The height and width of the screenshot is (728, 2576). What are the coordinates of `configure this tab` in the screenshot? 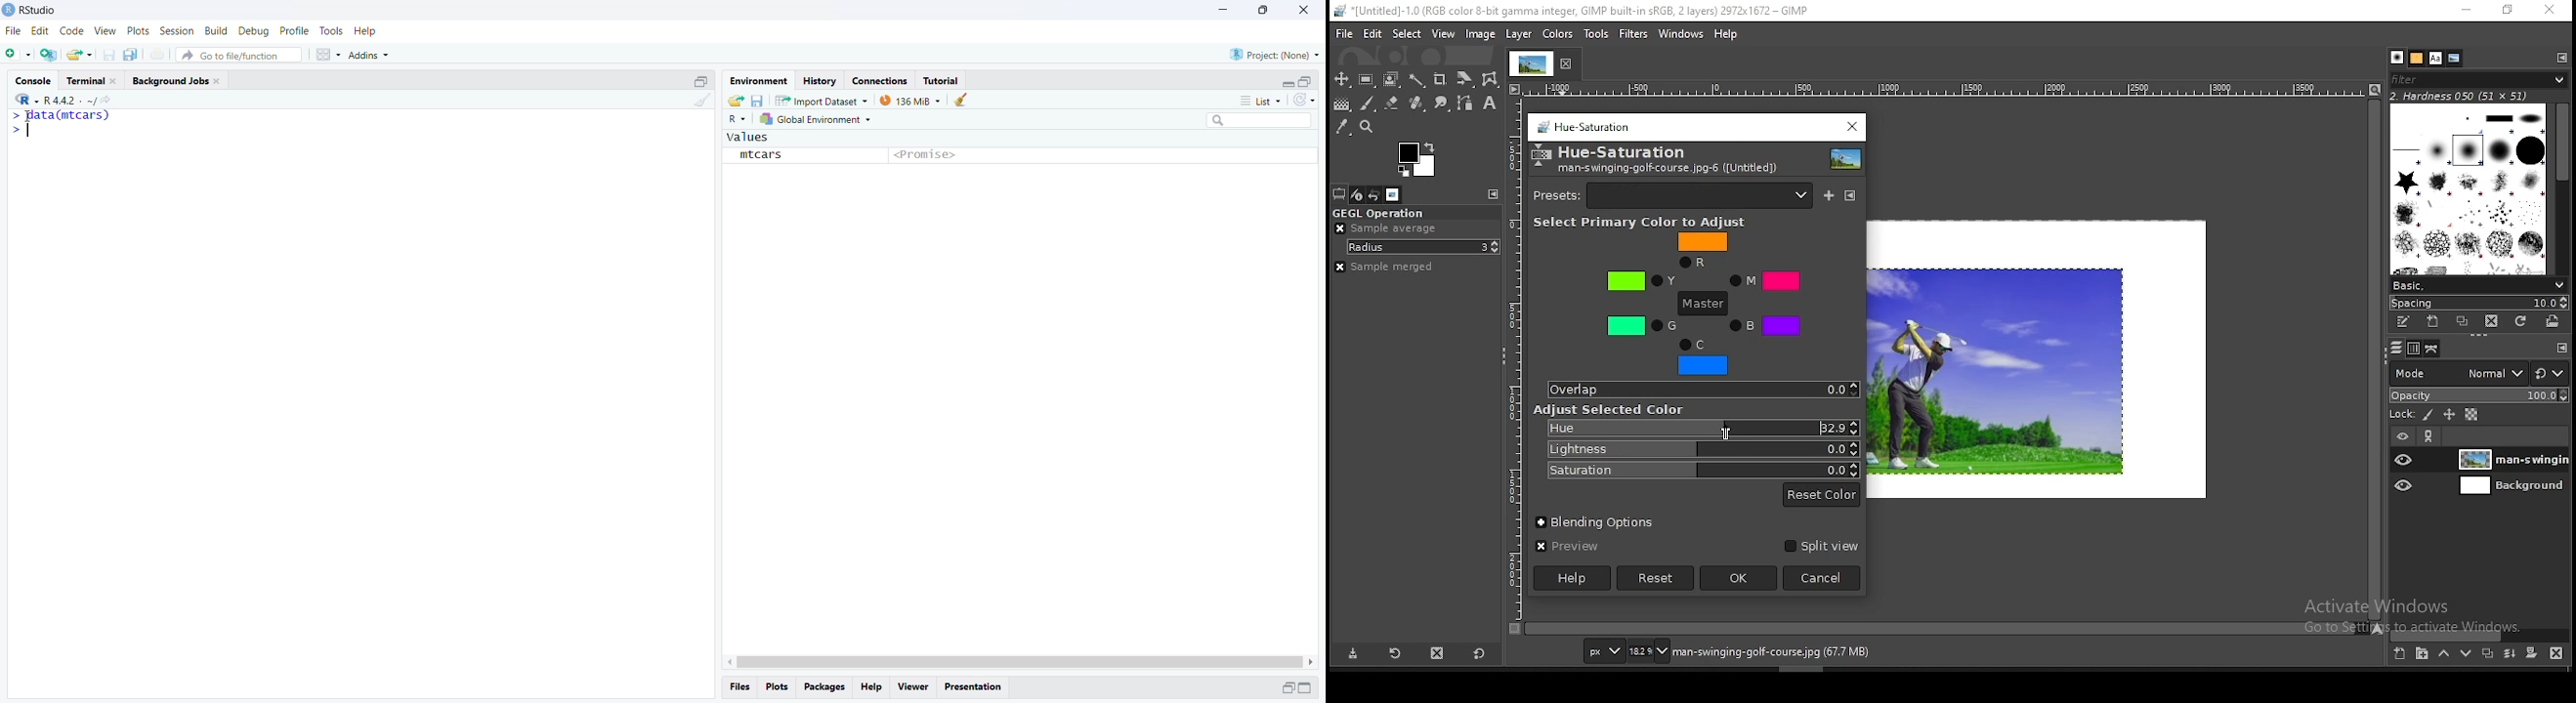 It's located at (2560, 59).